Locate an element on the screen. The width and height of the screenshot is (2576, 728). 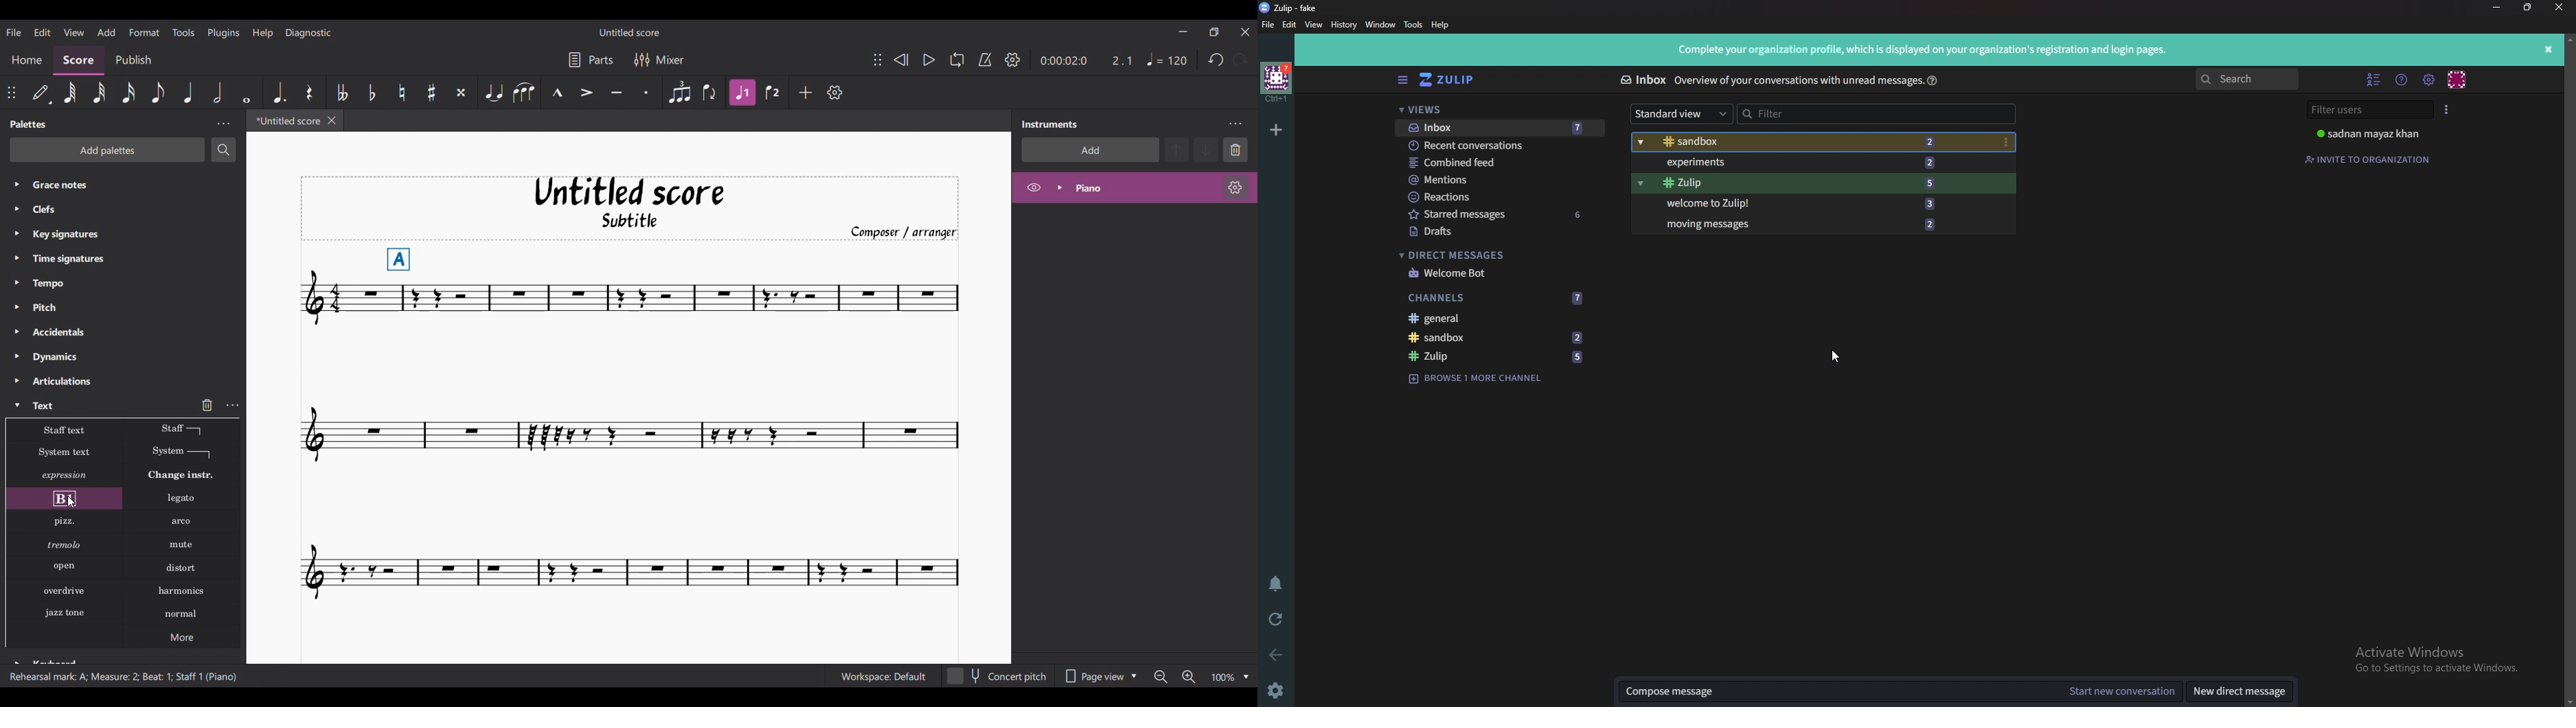
Tools is located at coordinates (1413, 26).